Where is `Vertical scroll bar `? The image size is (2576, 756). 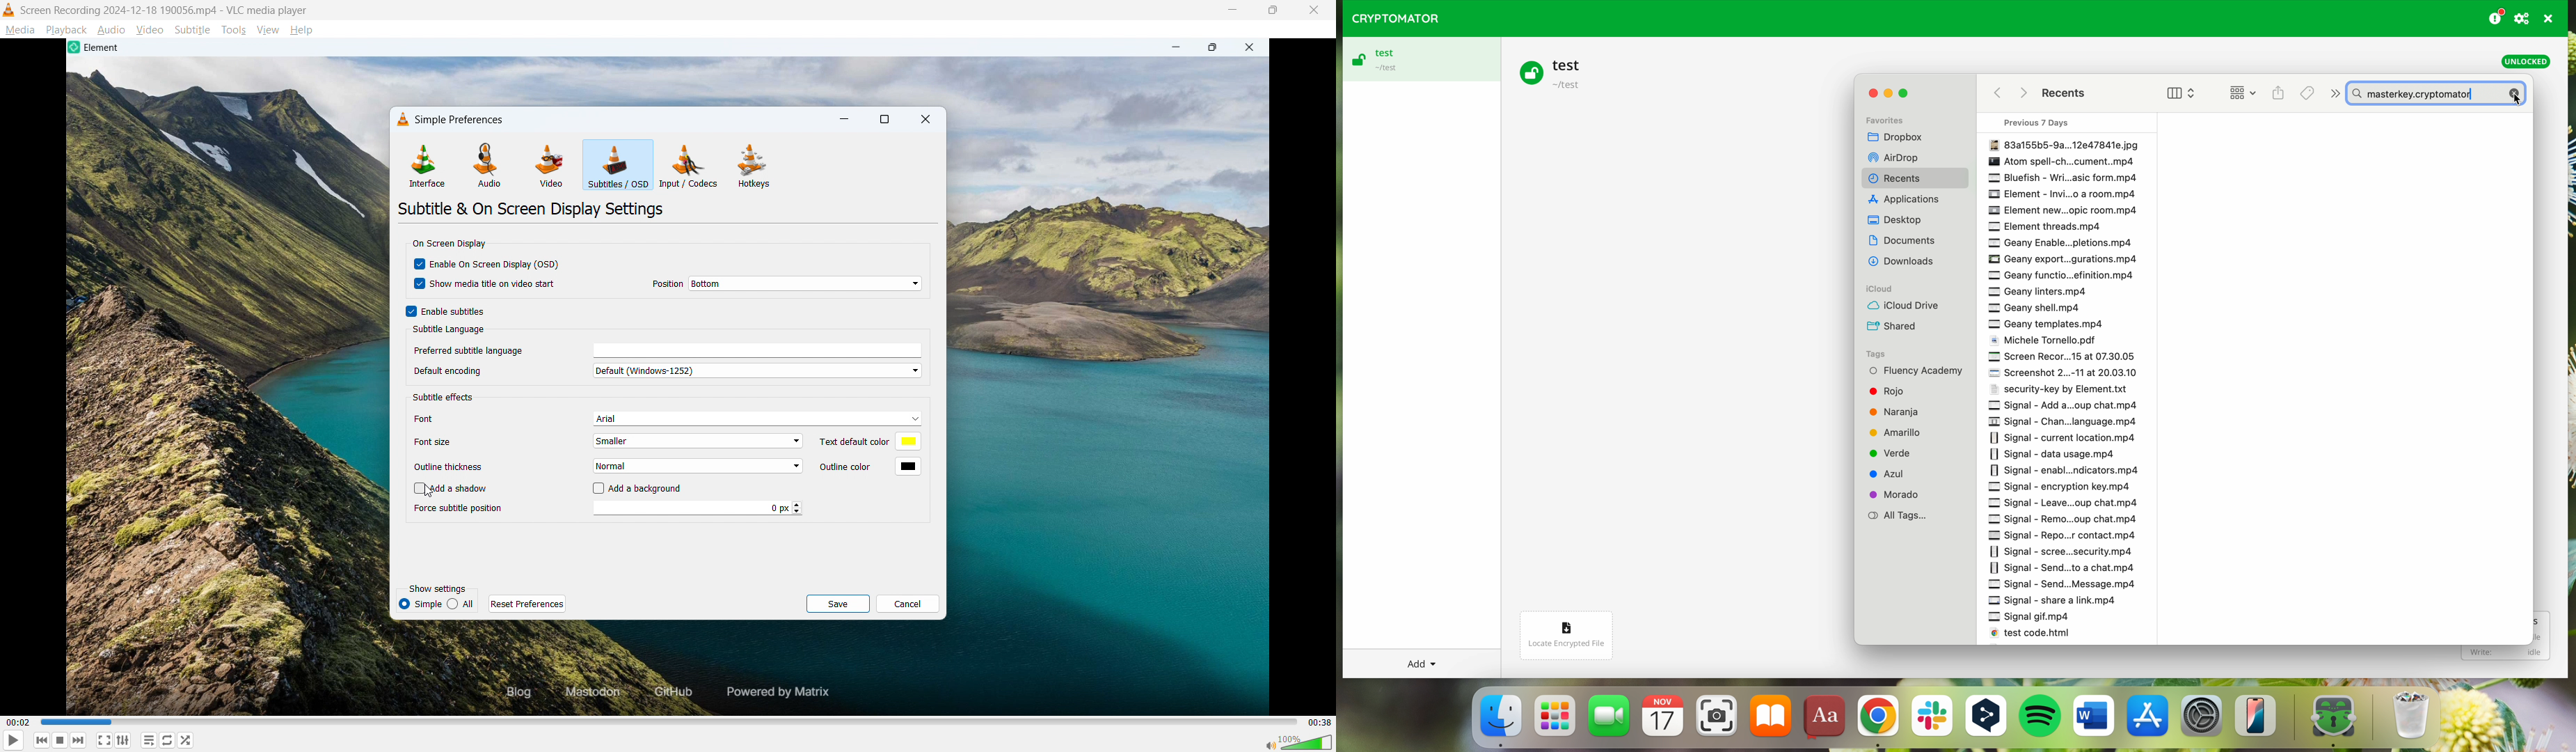 Vertical scroll bar  is located at coordinates (930, 358).